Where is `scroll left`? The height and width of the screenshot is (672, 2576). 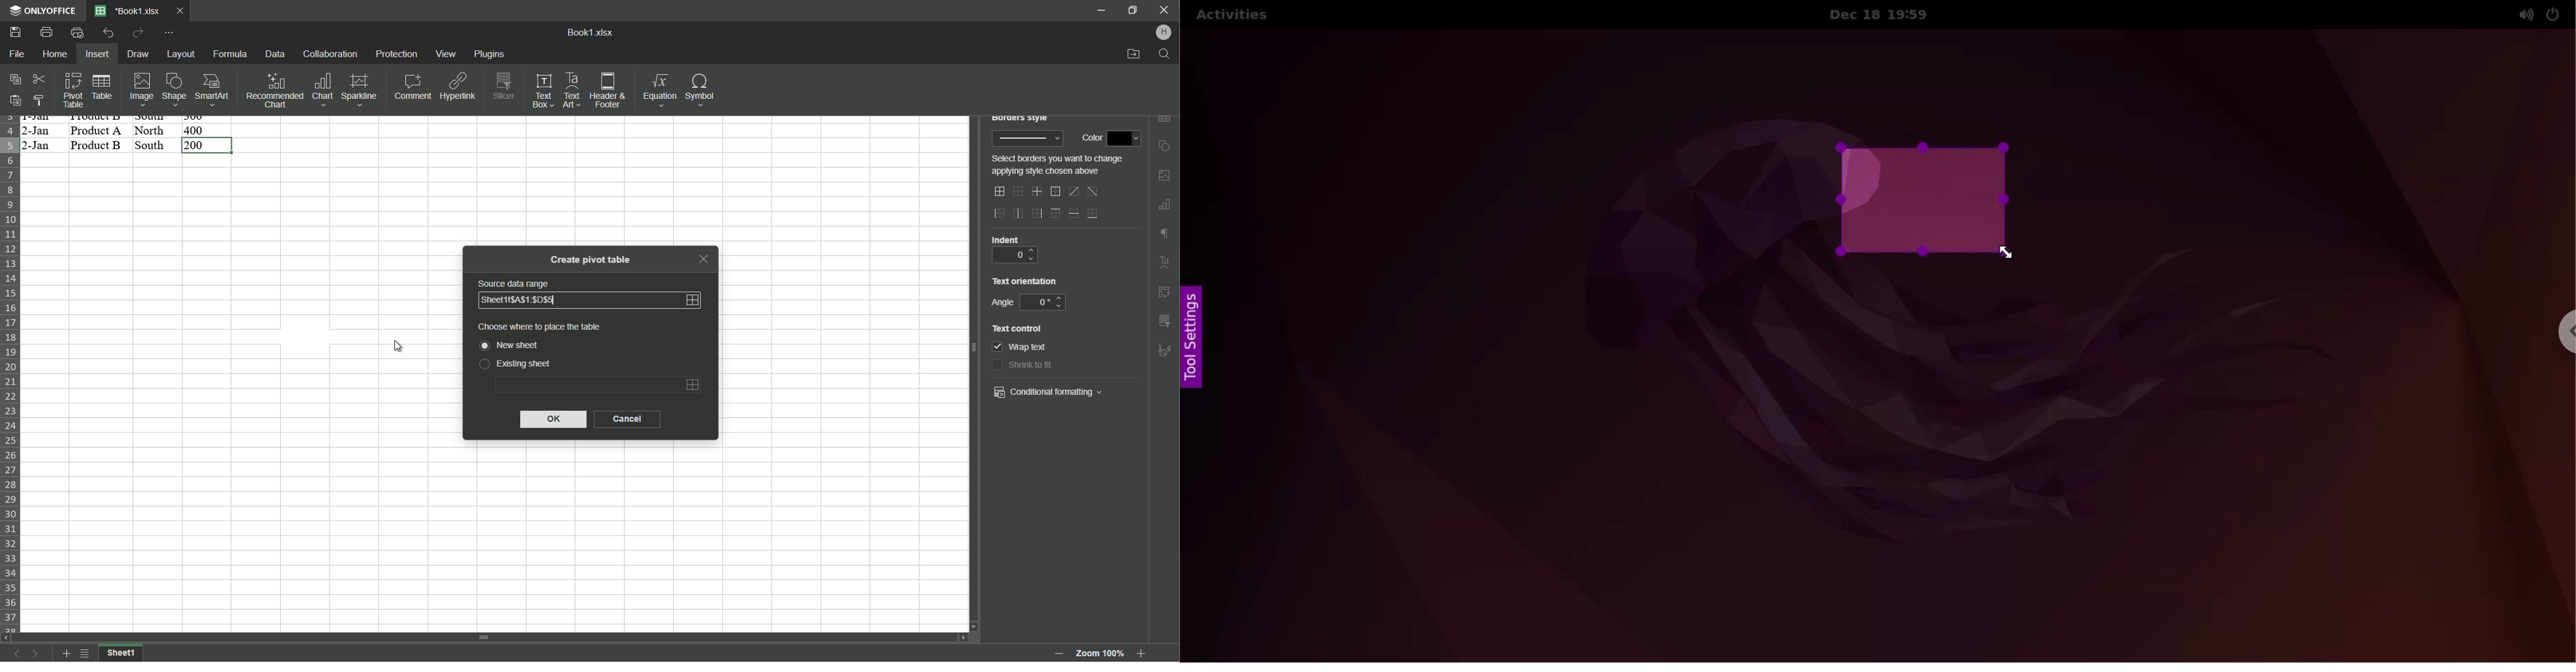
scroll left is located at coordinates (7, 637).